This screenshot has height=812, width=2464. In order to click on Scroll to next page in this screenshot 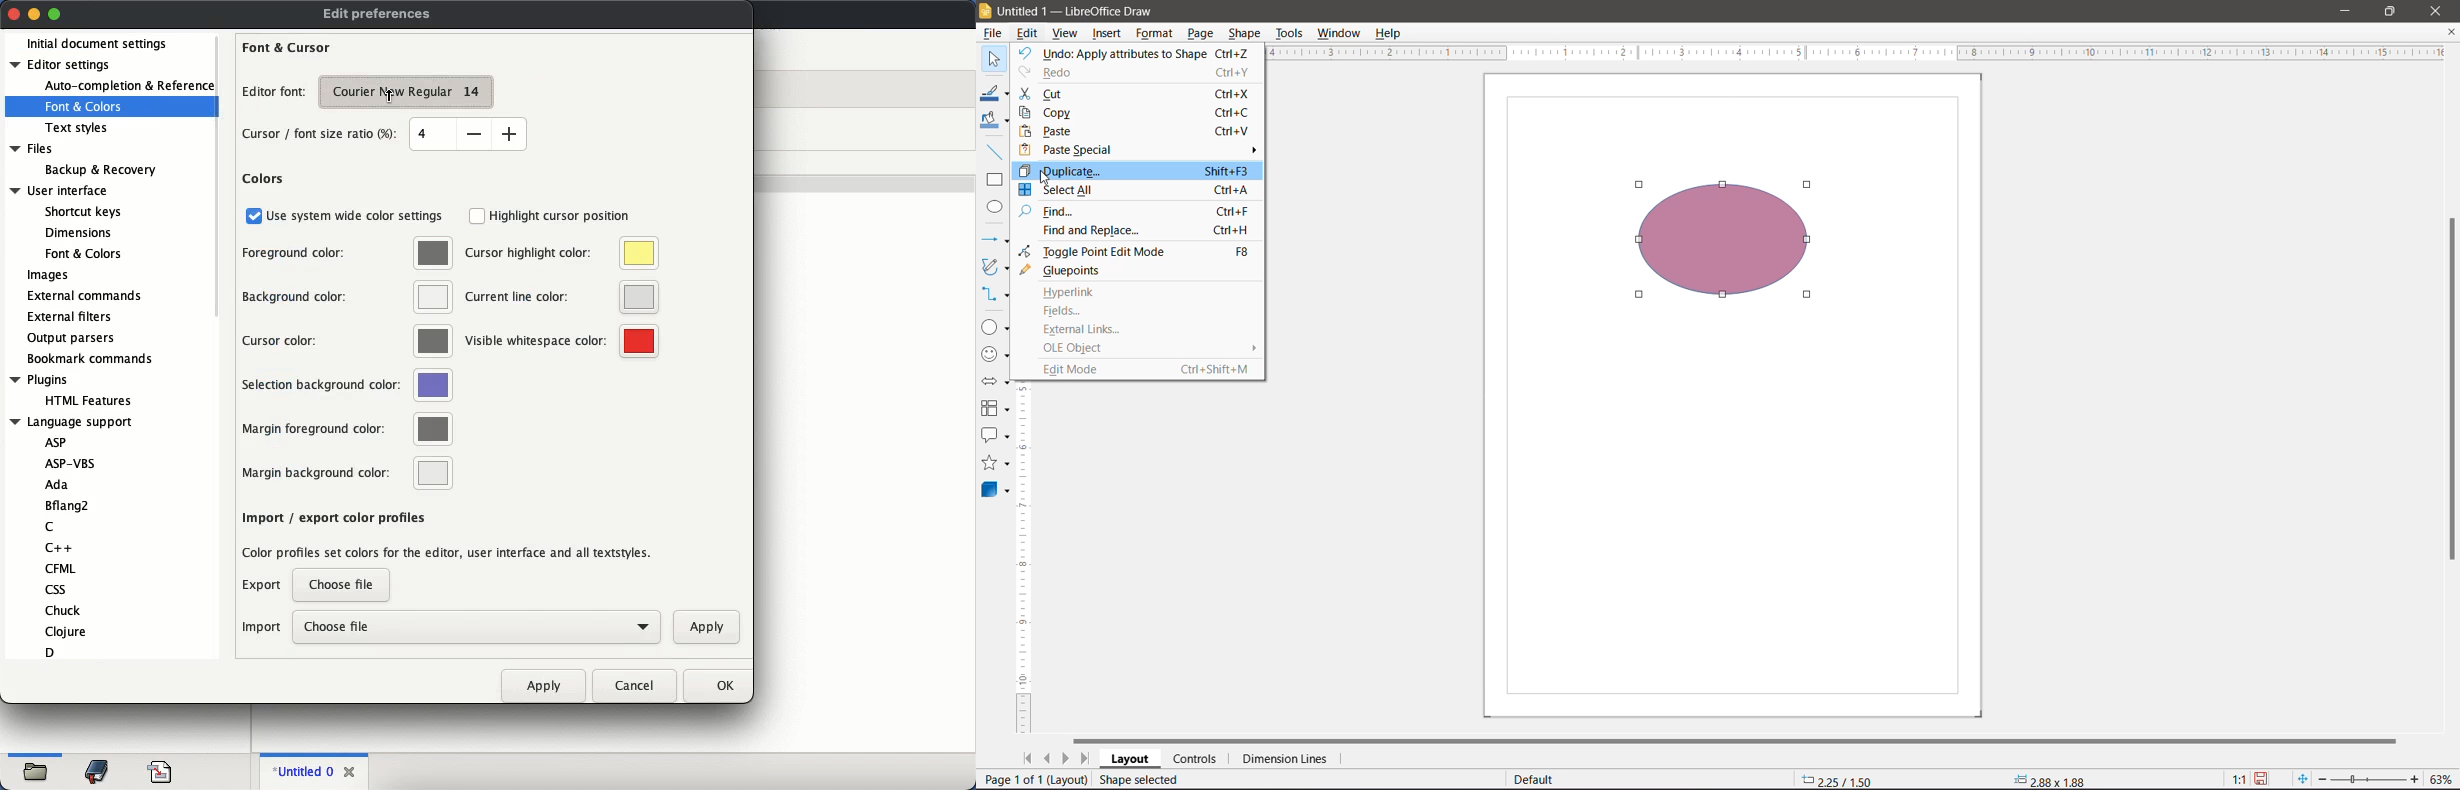, I will do `click(1066, 759)`.